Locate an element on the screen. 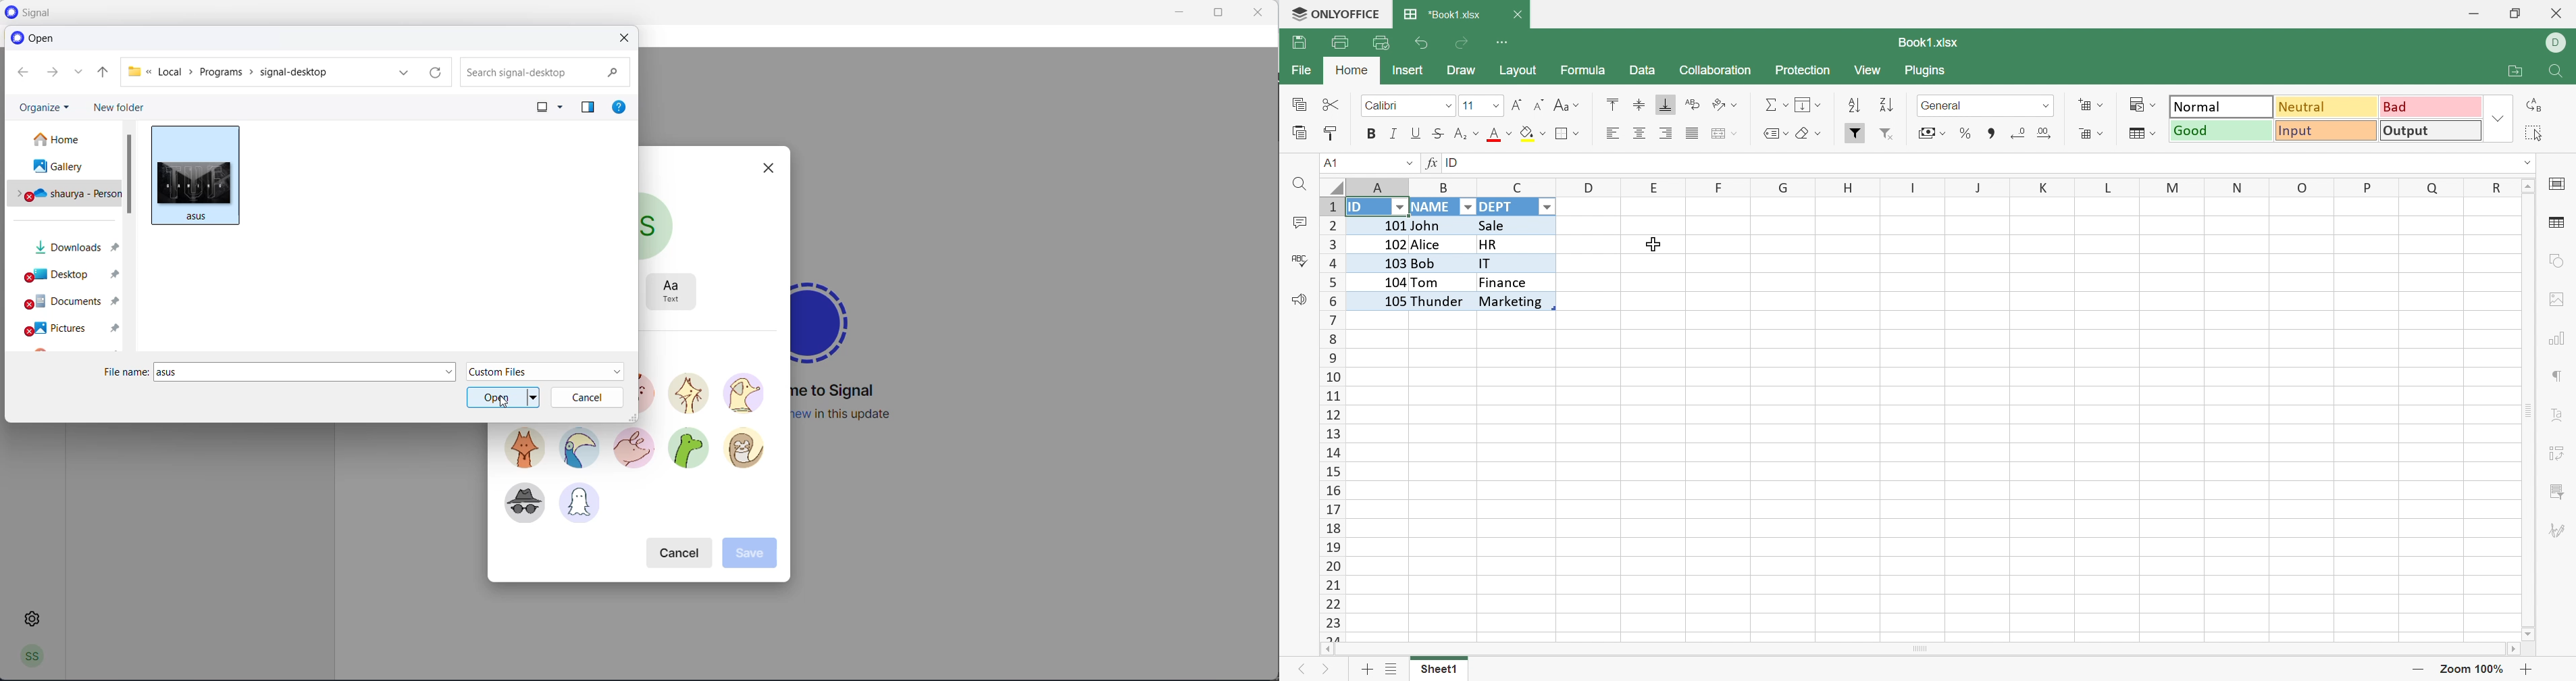 This screenshot has height=700, width=2576. Bad is located at coordinates (2428, 109).